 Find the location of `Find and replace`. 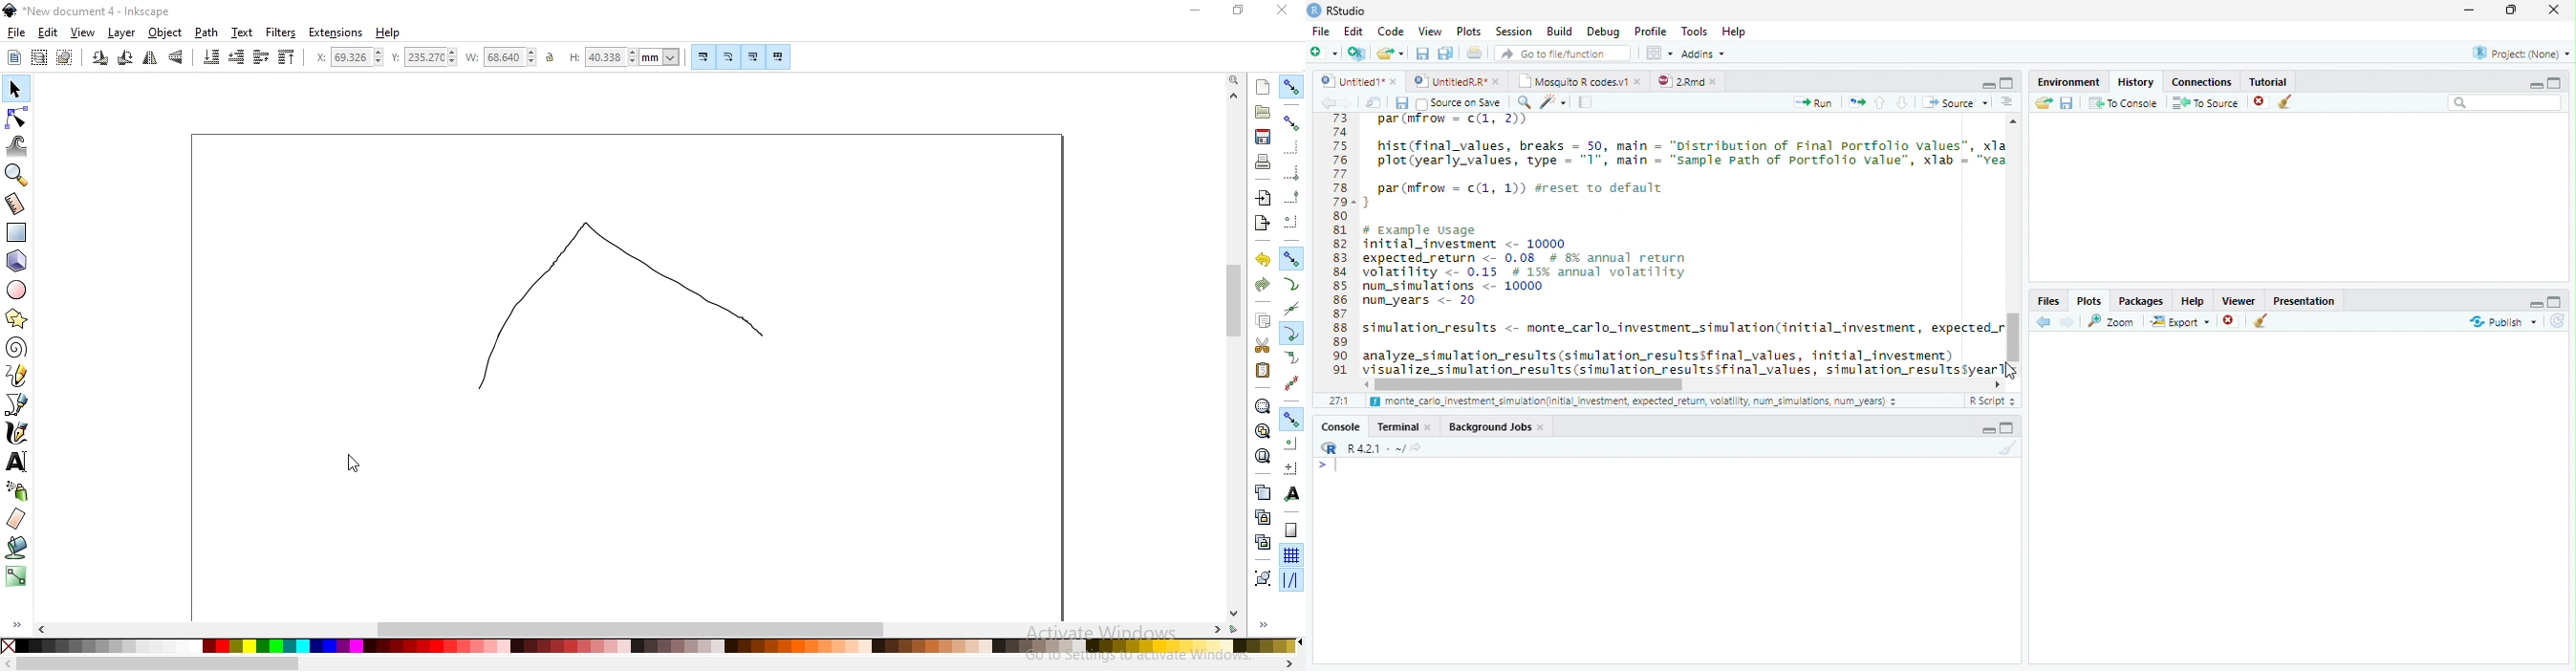

Find and replace is located at coordinates (1525, 103).